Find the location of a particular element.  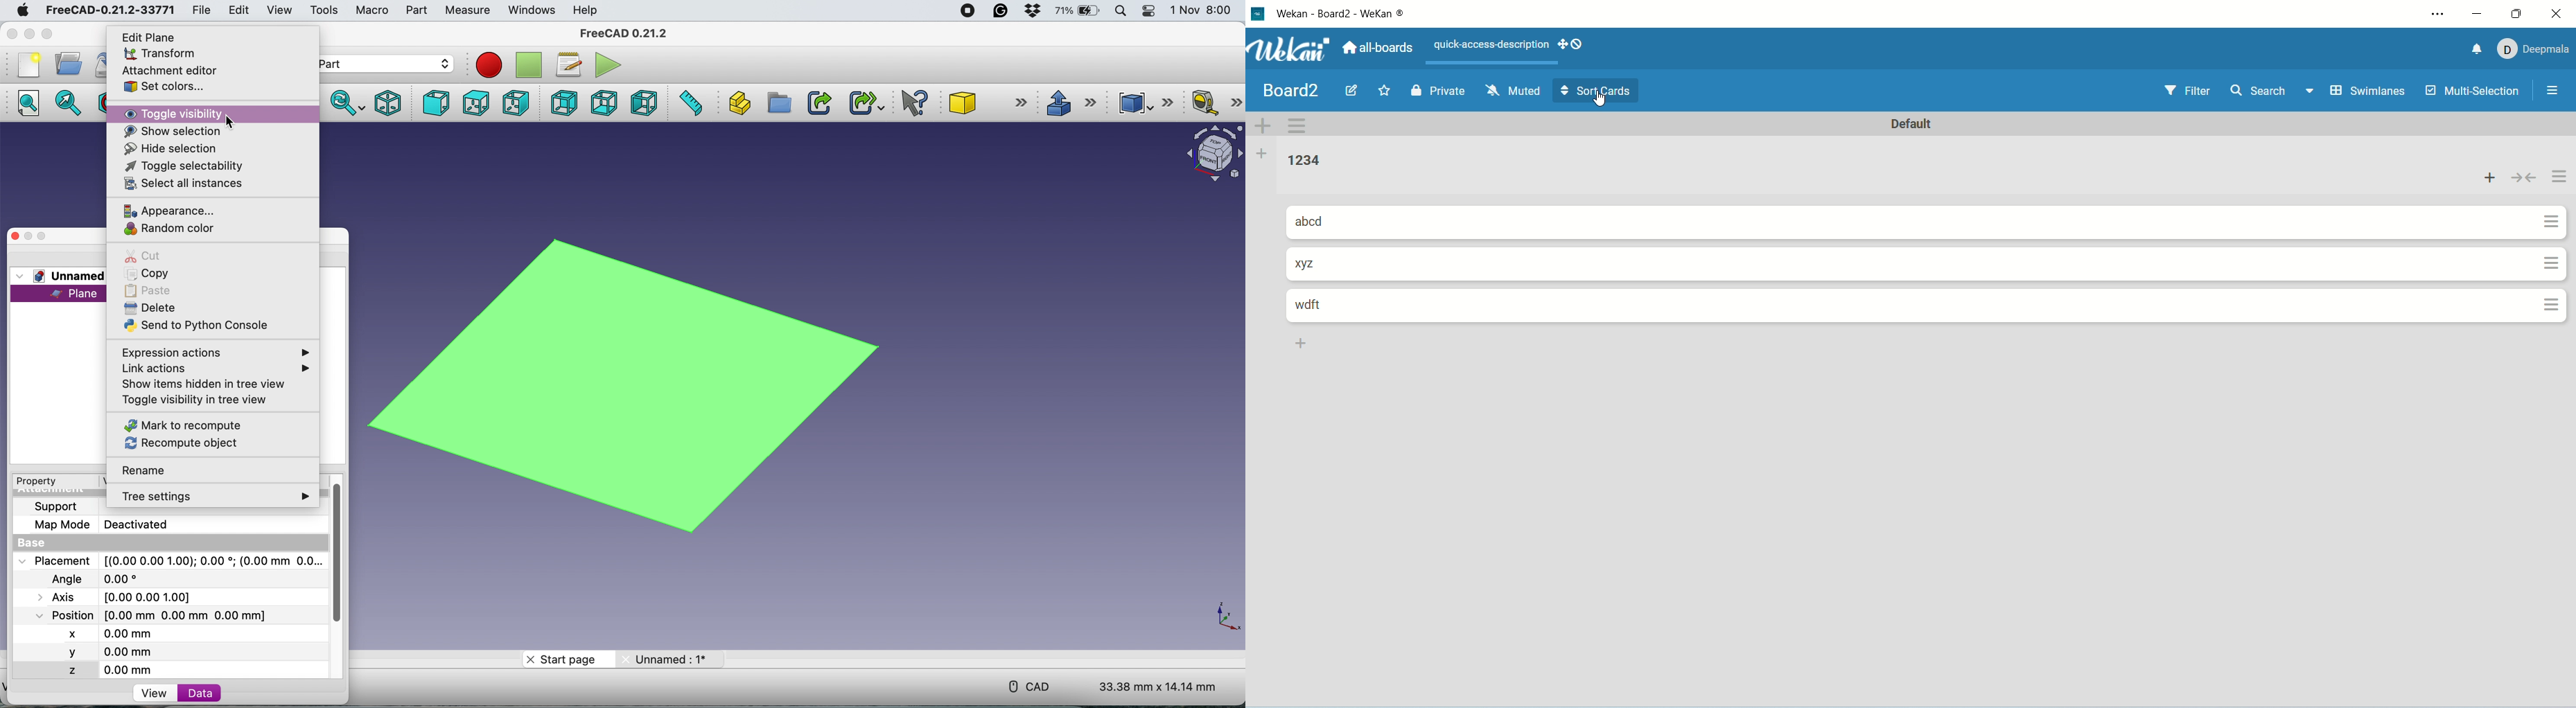

bottom is located at coordinates (601, 104).